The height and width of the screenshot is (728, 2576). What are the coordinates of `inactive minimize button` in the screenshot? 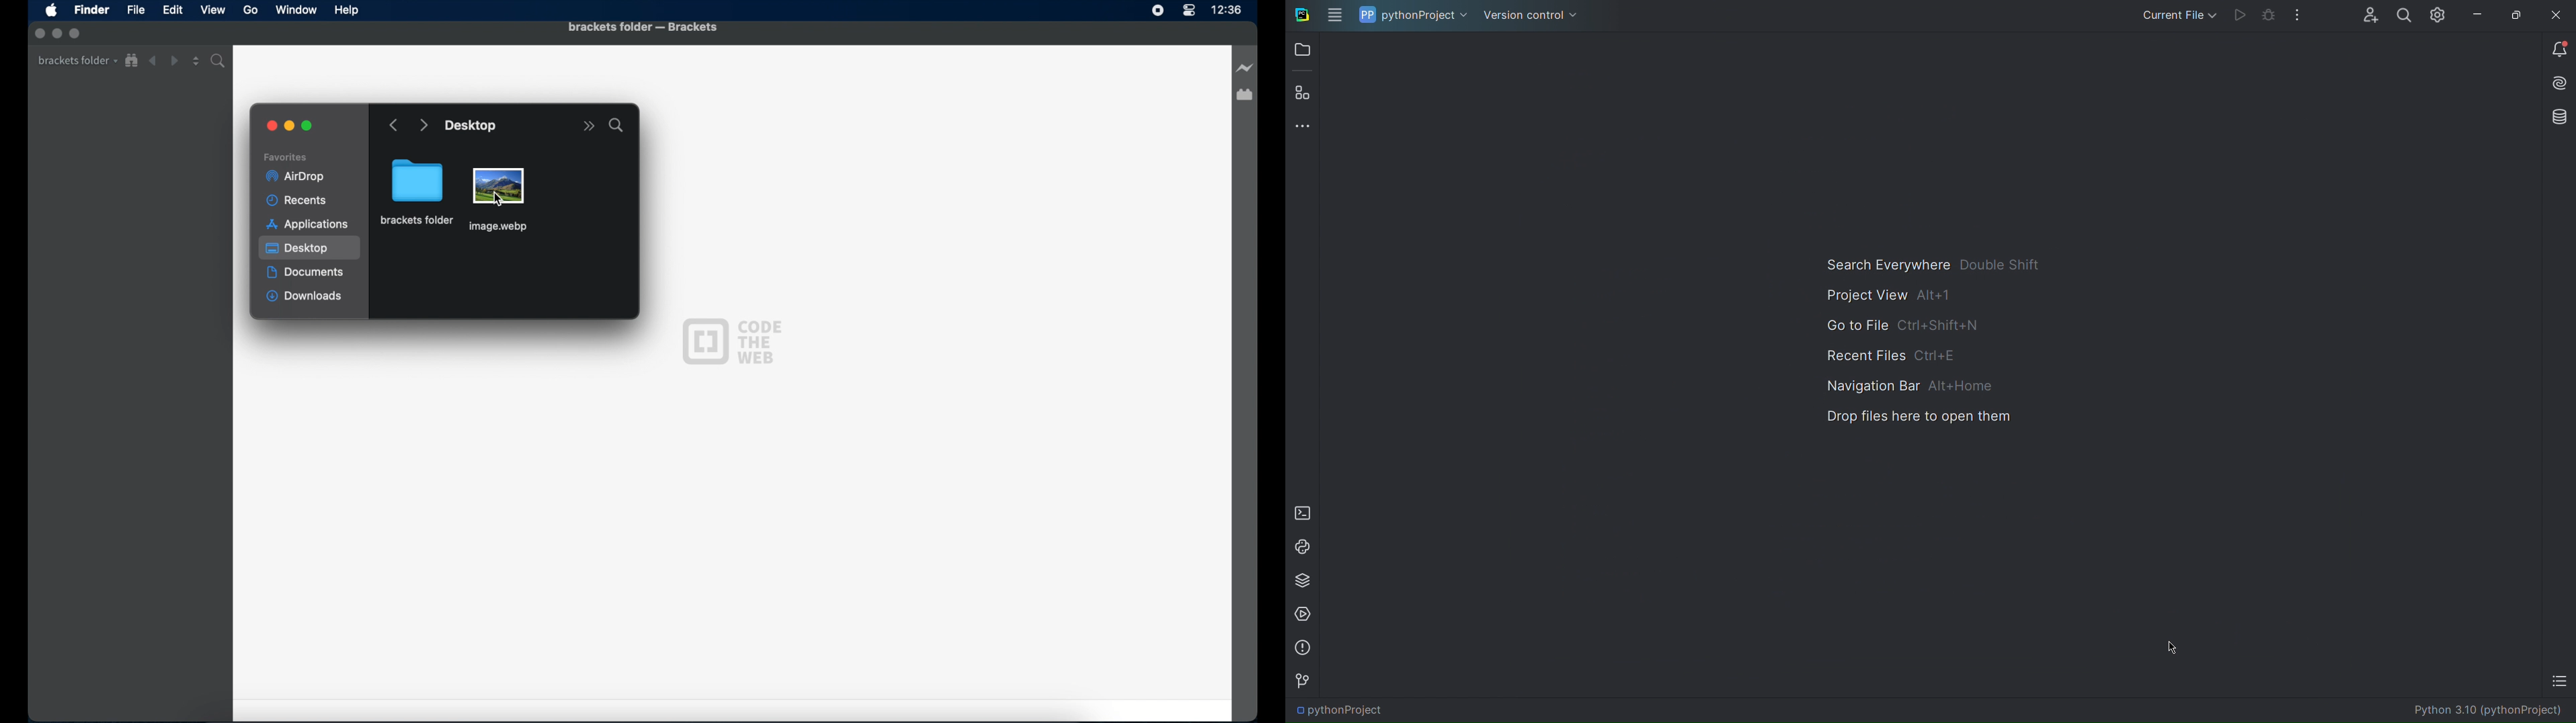 It's located at (57, 34).